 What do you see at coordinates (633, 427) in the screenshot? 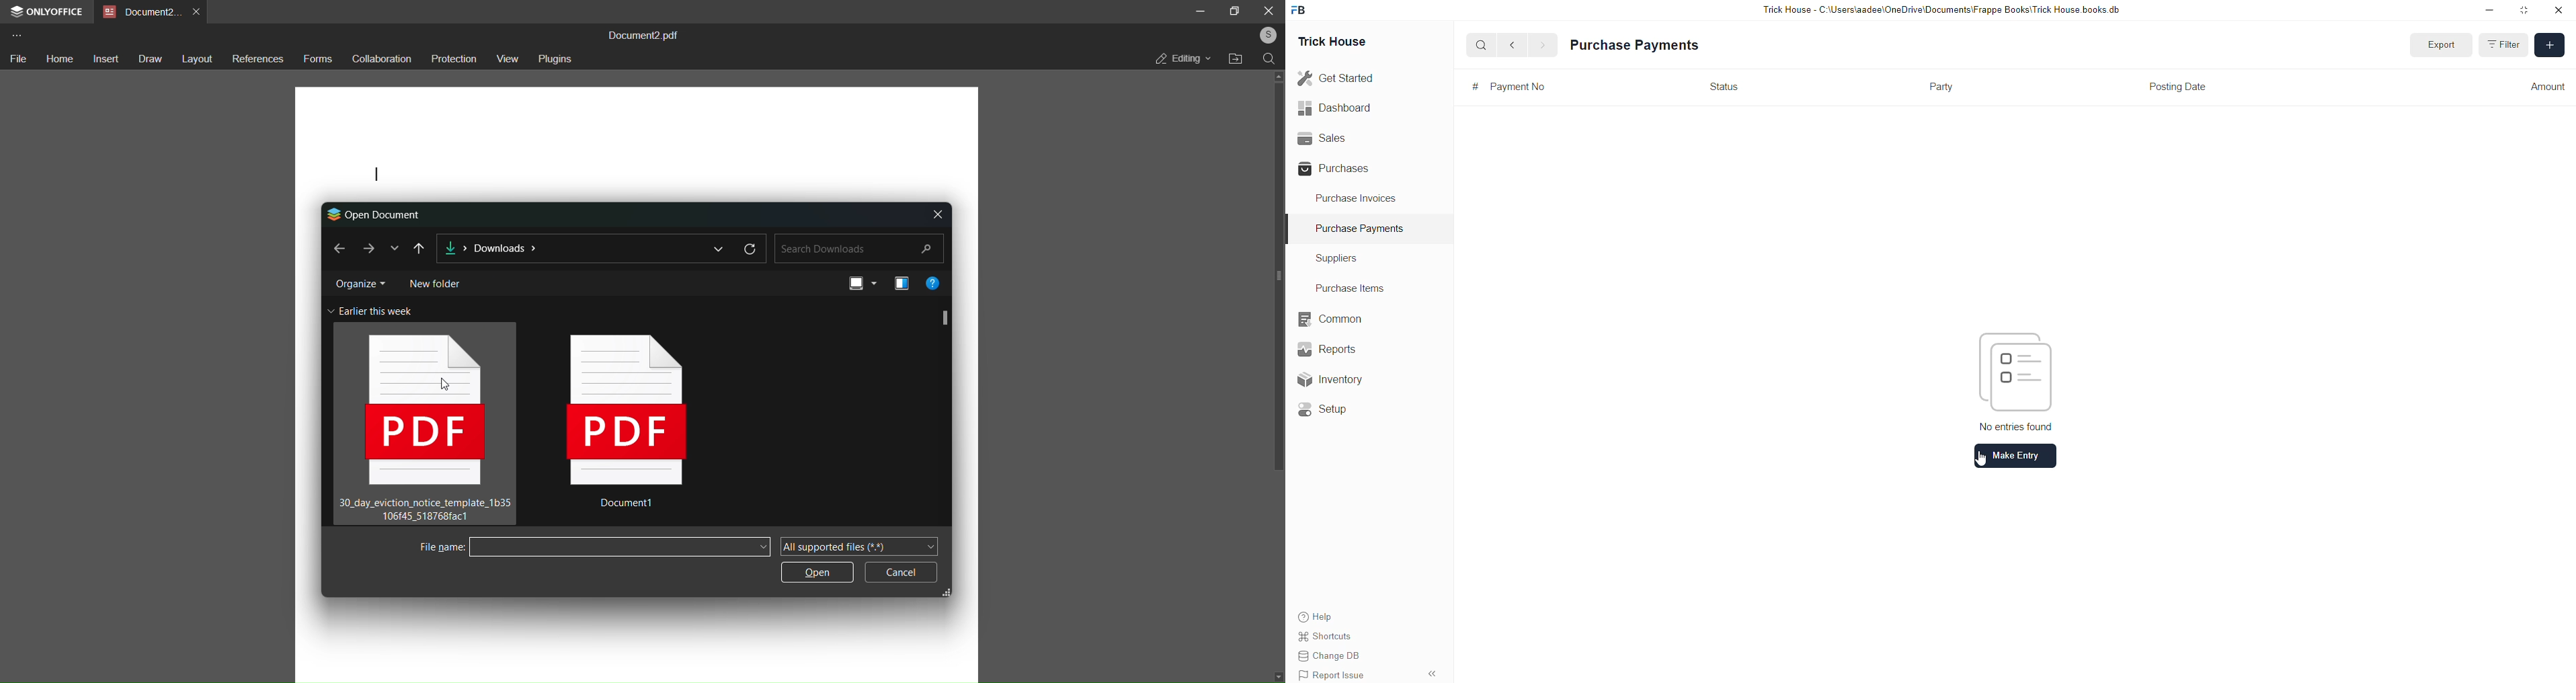
I see `document 1` at bounding box center [633, 427].